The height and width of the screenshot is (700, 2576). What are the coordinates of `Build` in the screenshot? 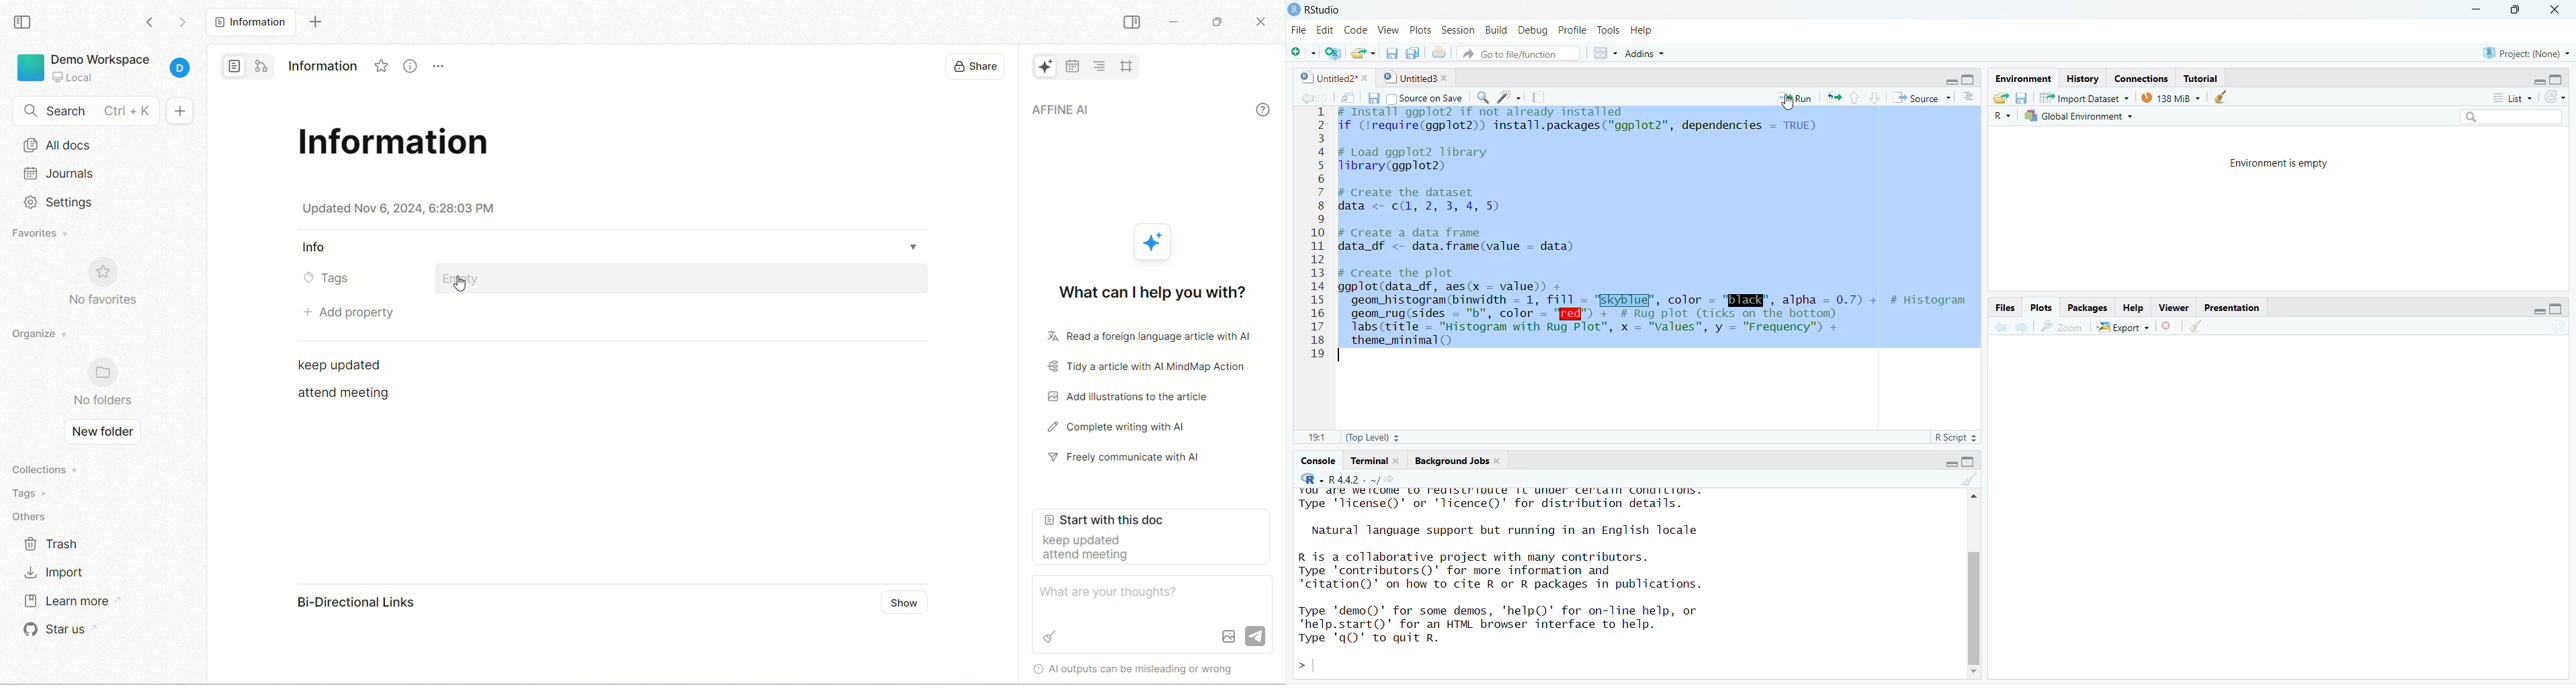 It's located at (1494, 28).